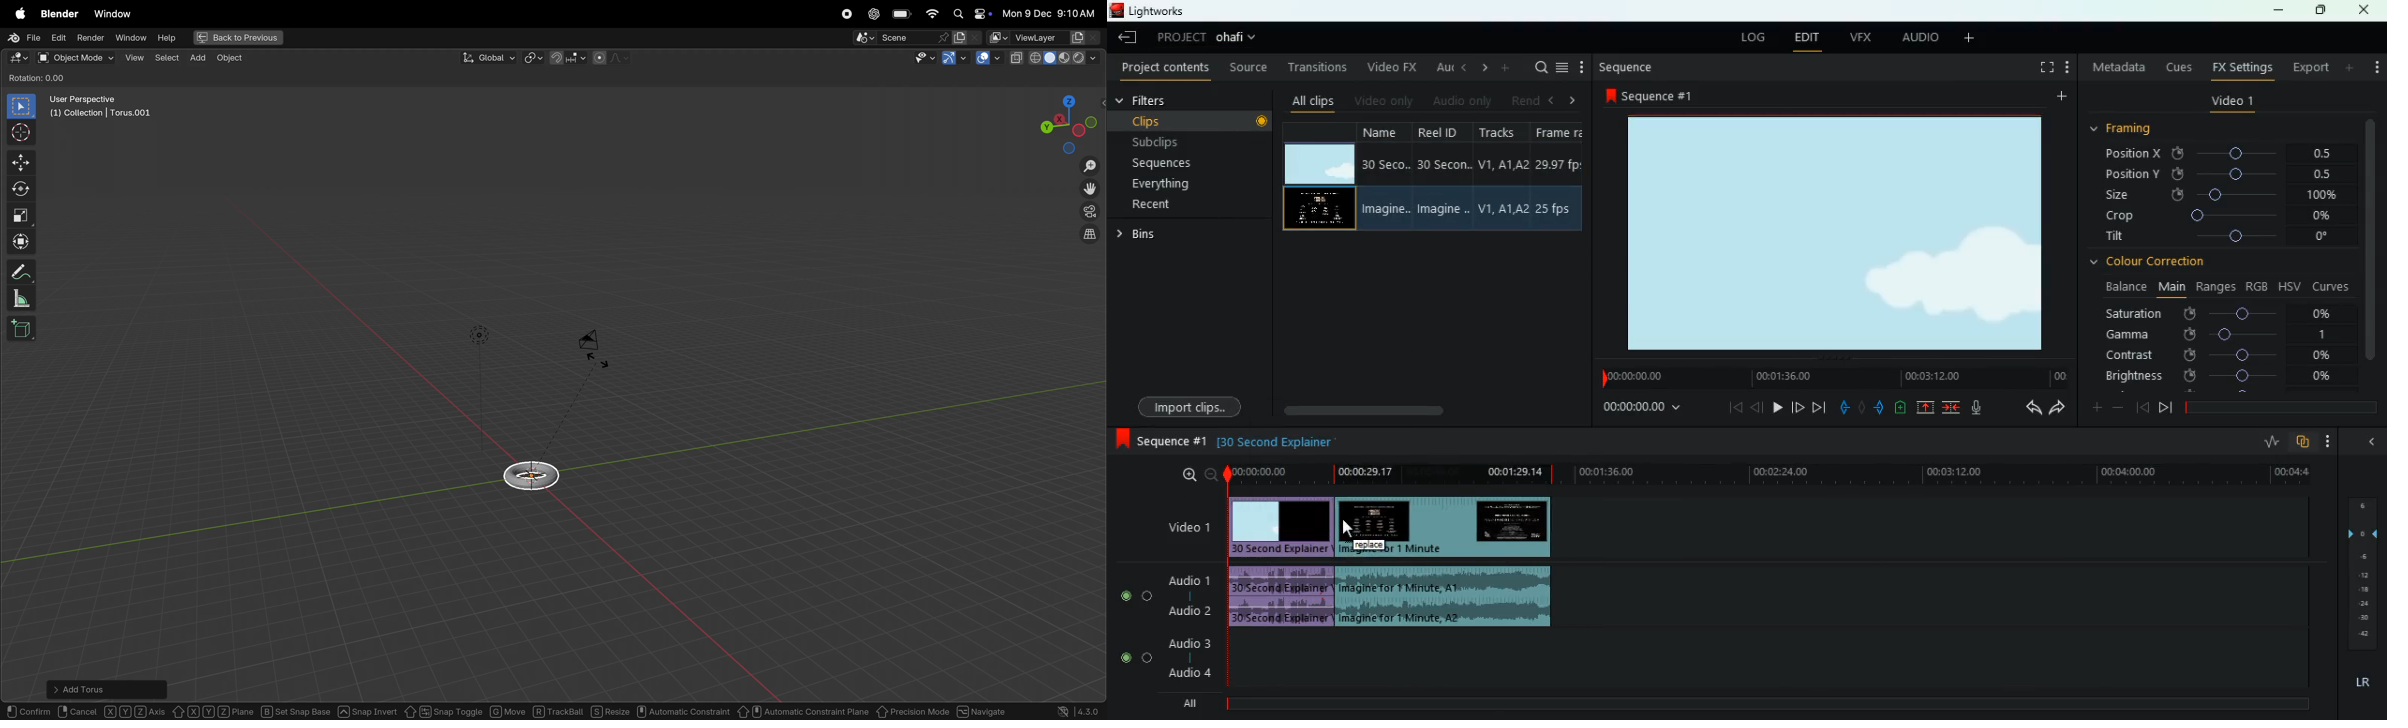 The image size is (2408, 728). Describe the element at coordinates (22, 162) in the screenshot. I see `move ` at that location.